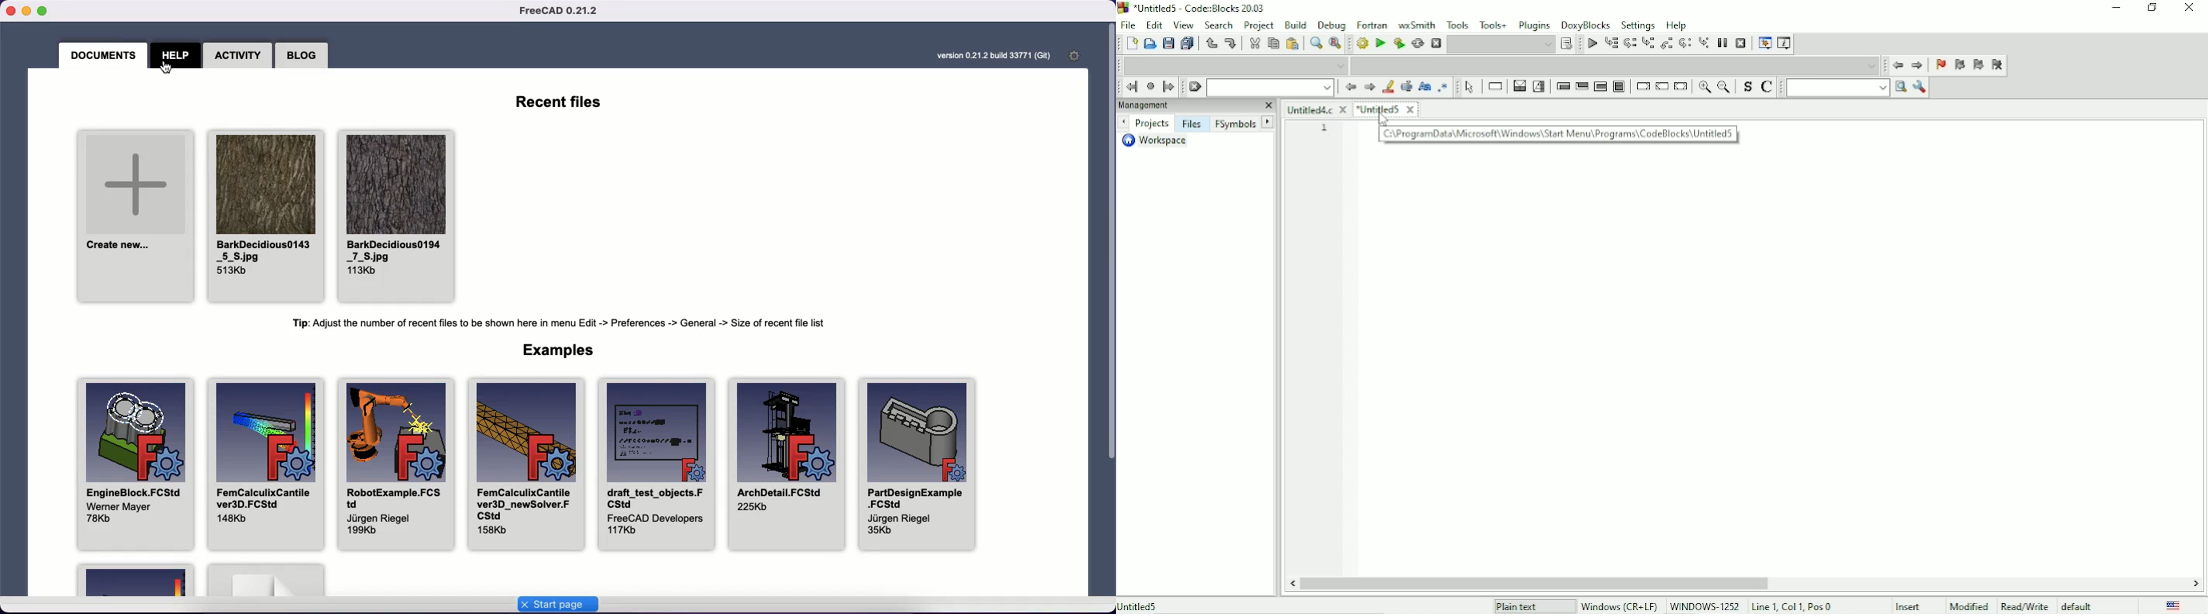  Describe the element at coordinates (137, 579) in the screenshot. I see `Example` at that location.